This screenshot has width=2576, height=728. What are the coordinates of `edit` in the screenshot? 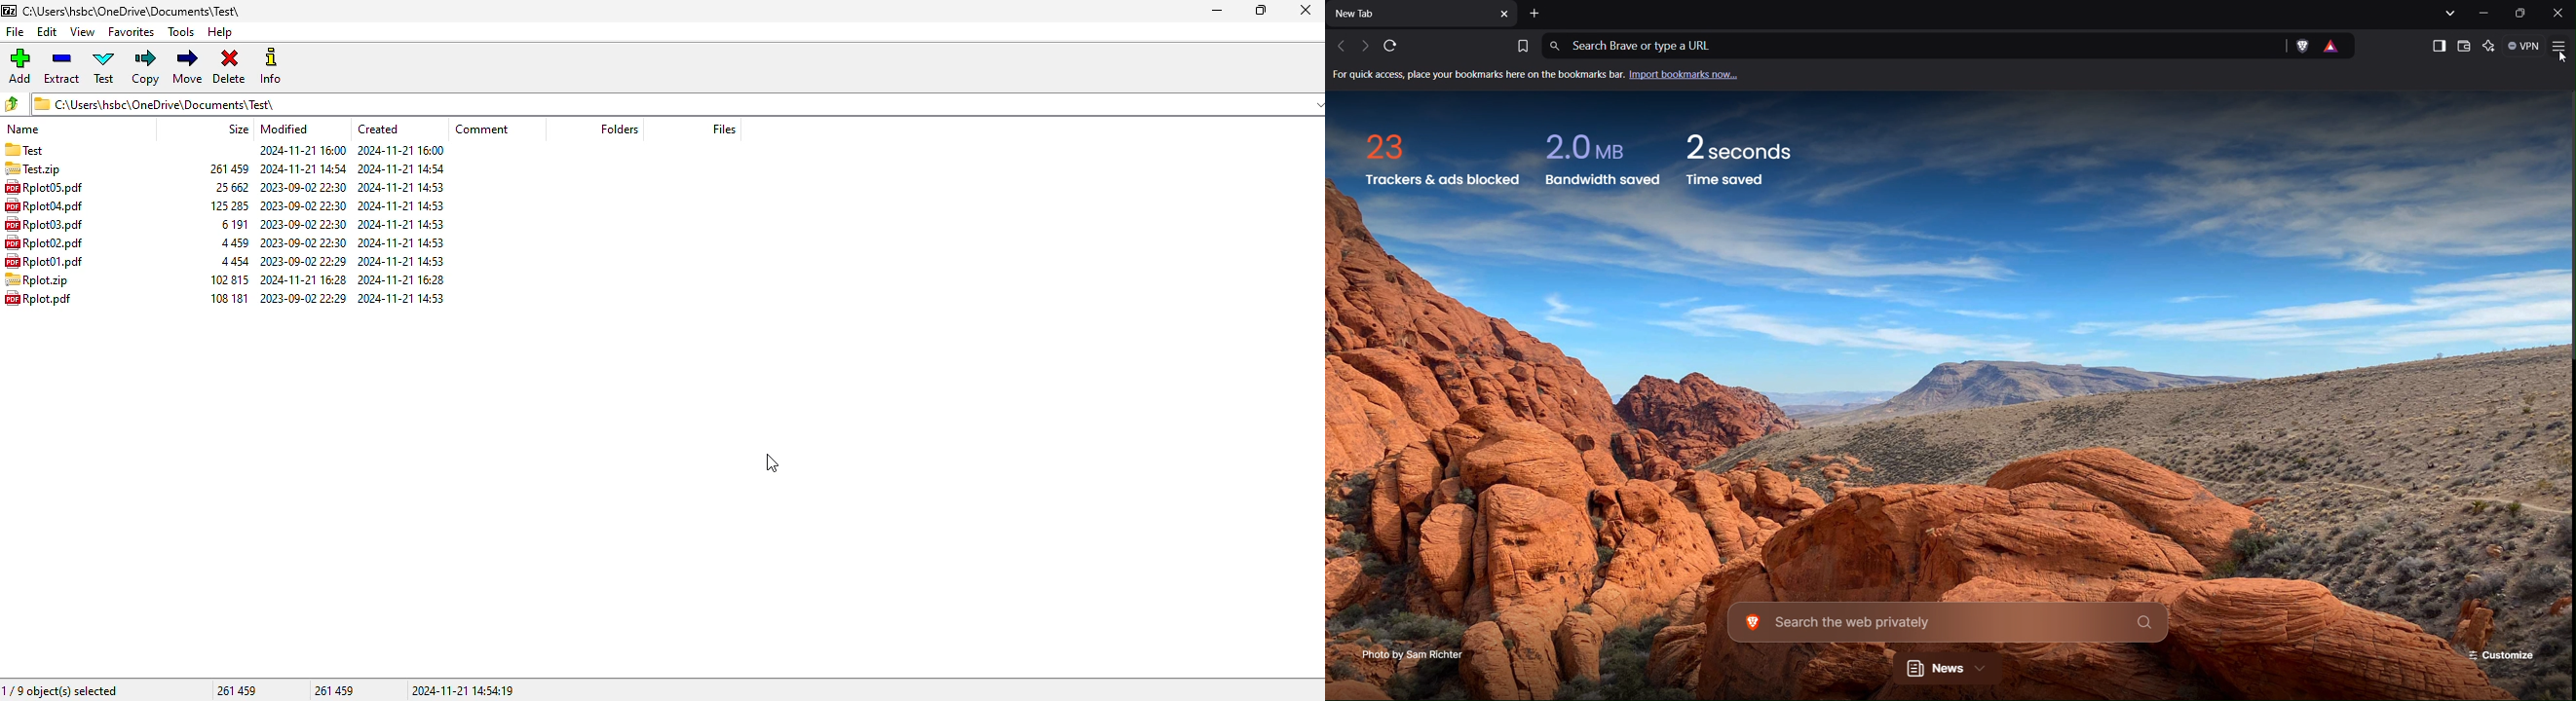 It's located at (47, 31).